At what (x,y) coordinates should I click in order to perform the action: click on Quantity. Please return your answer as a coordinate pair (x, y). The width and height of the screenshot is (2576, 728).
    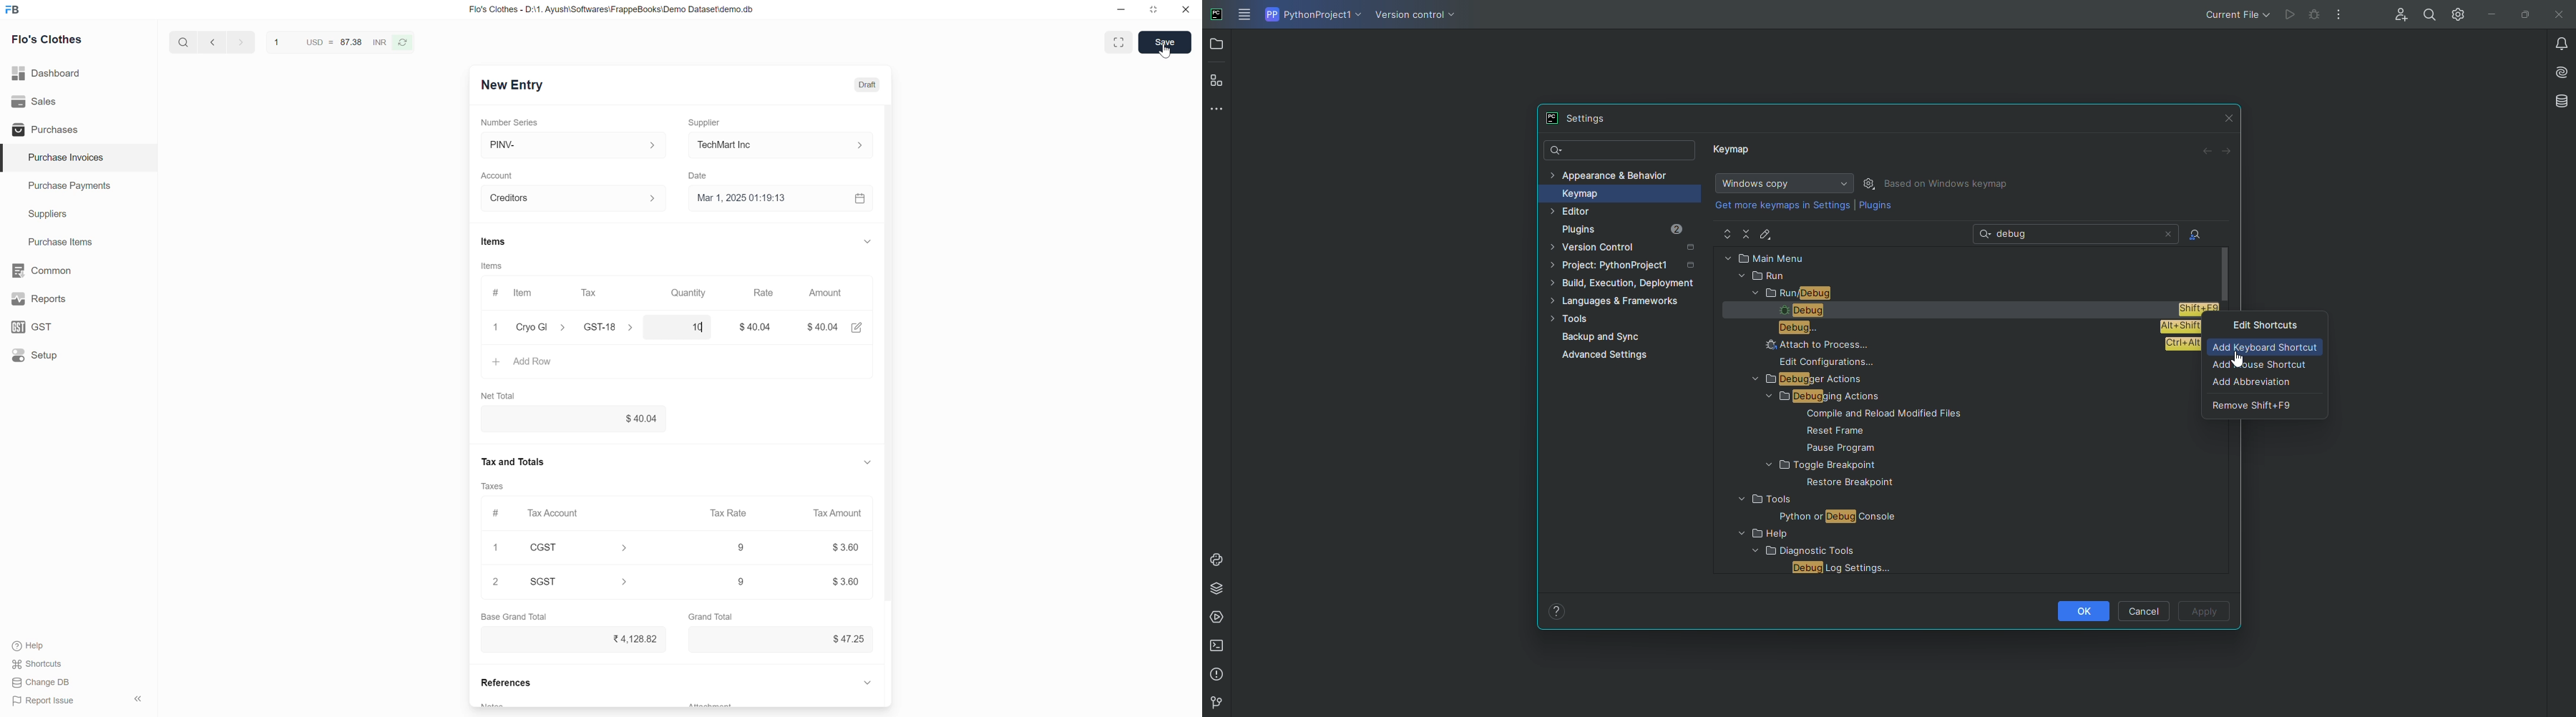
    Looking at the image, I should click on (696, 293).